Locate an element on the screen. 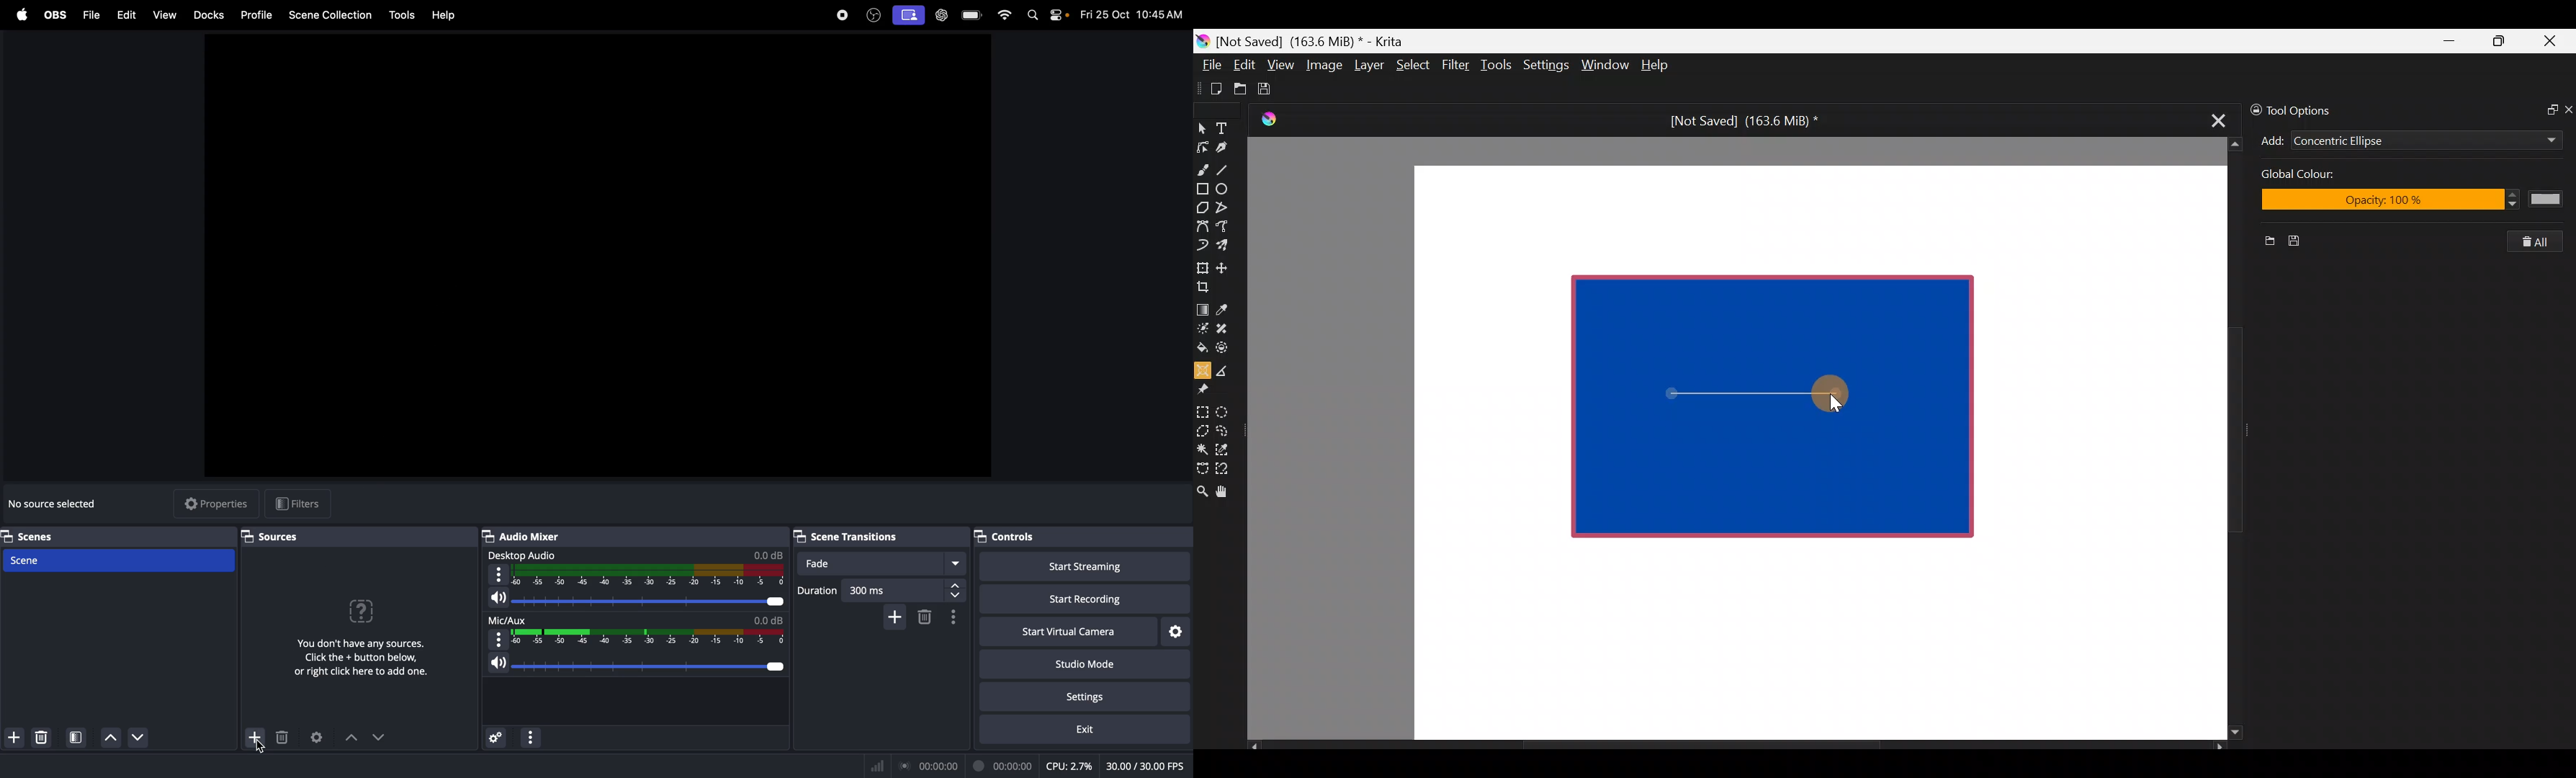 Image resolution: width=2576 pixels, height=784 pixels. Maximize is located at coordinates (2498, 40).